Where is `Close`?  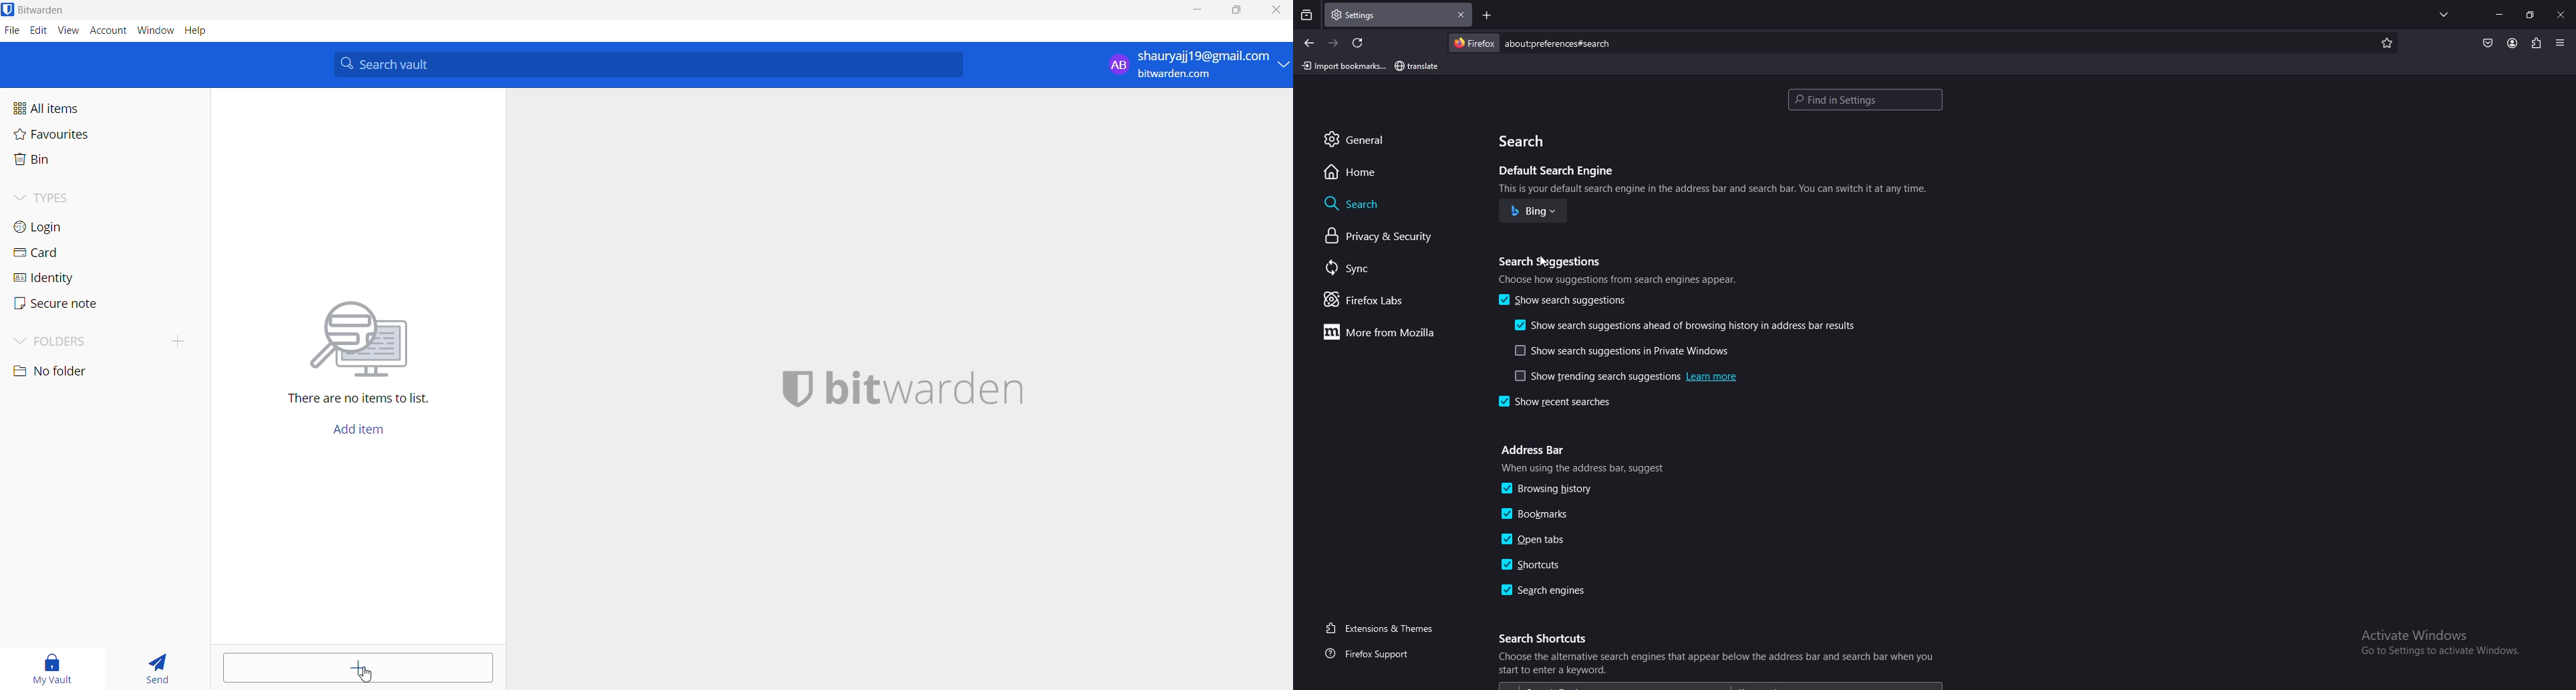 Close is located at coordinates (1278, 12).